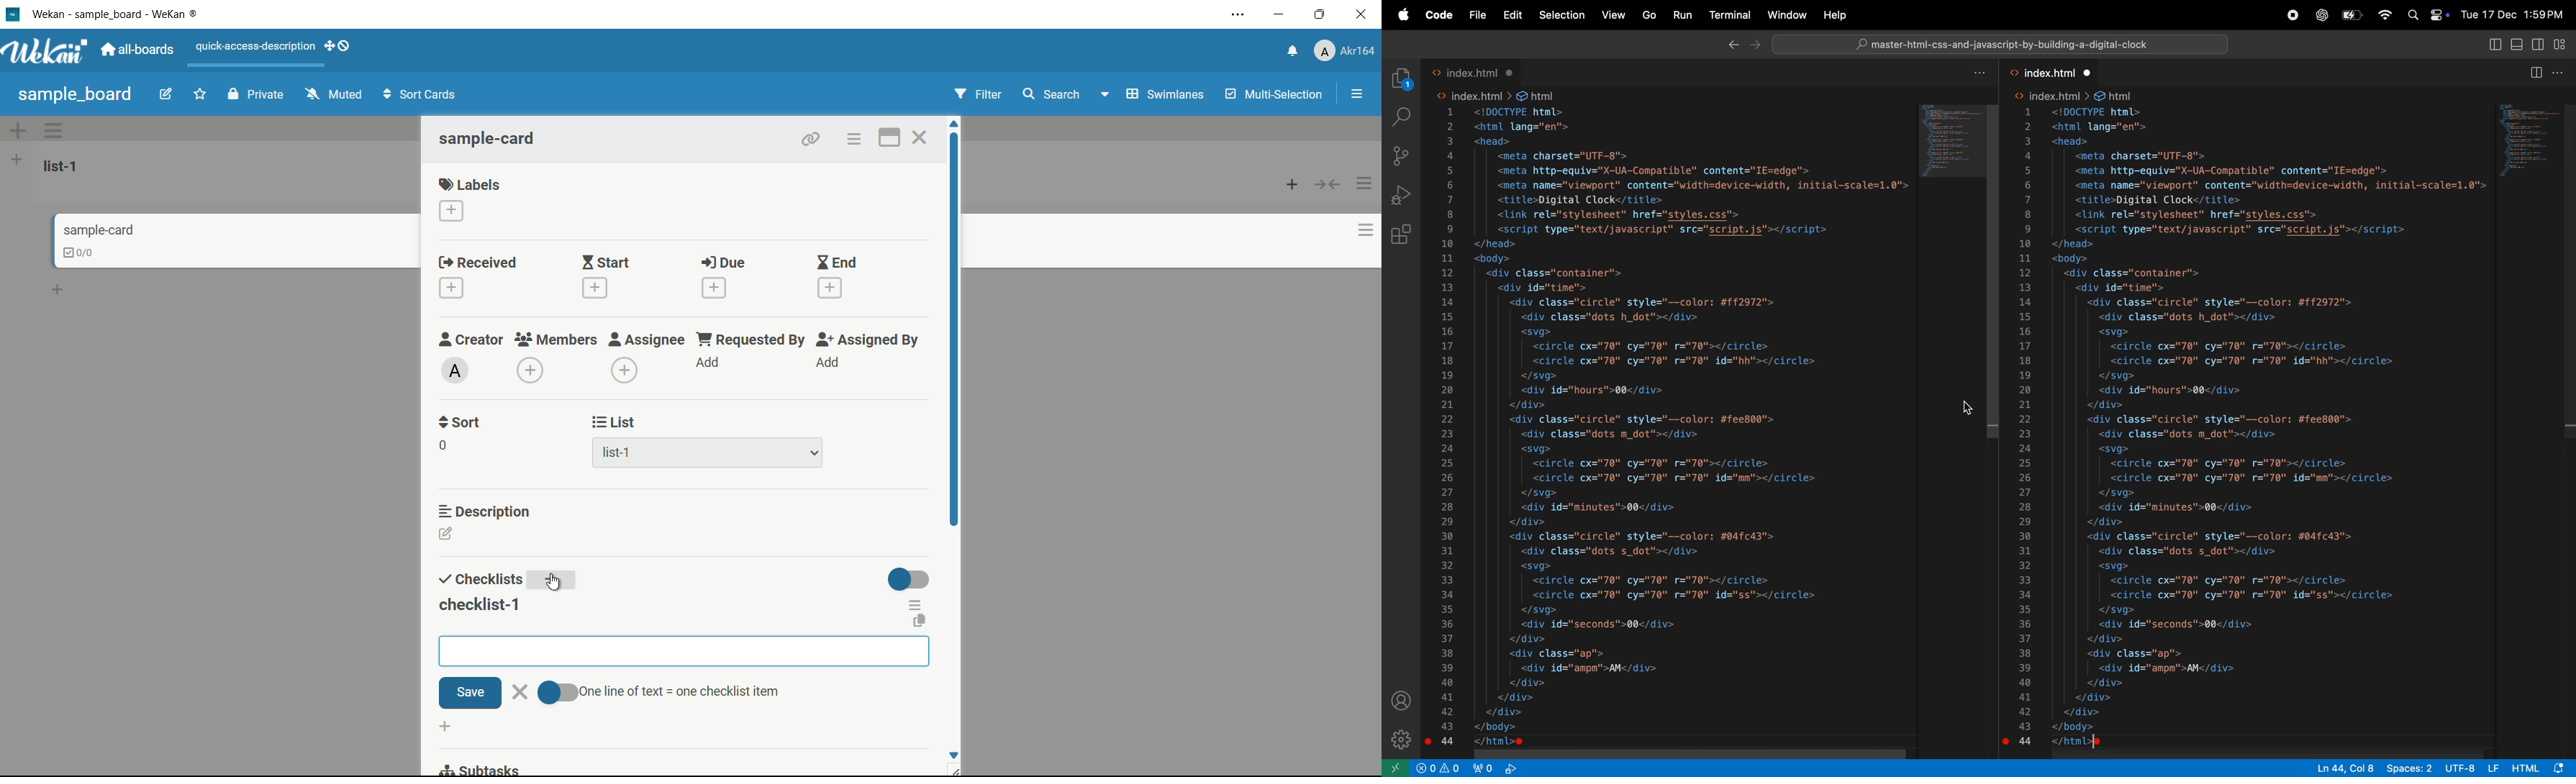 The width and height of the screenshot is (2576, 784). I want to click on Go, so click(1649, 14).